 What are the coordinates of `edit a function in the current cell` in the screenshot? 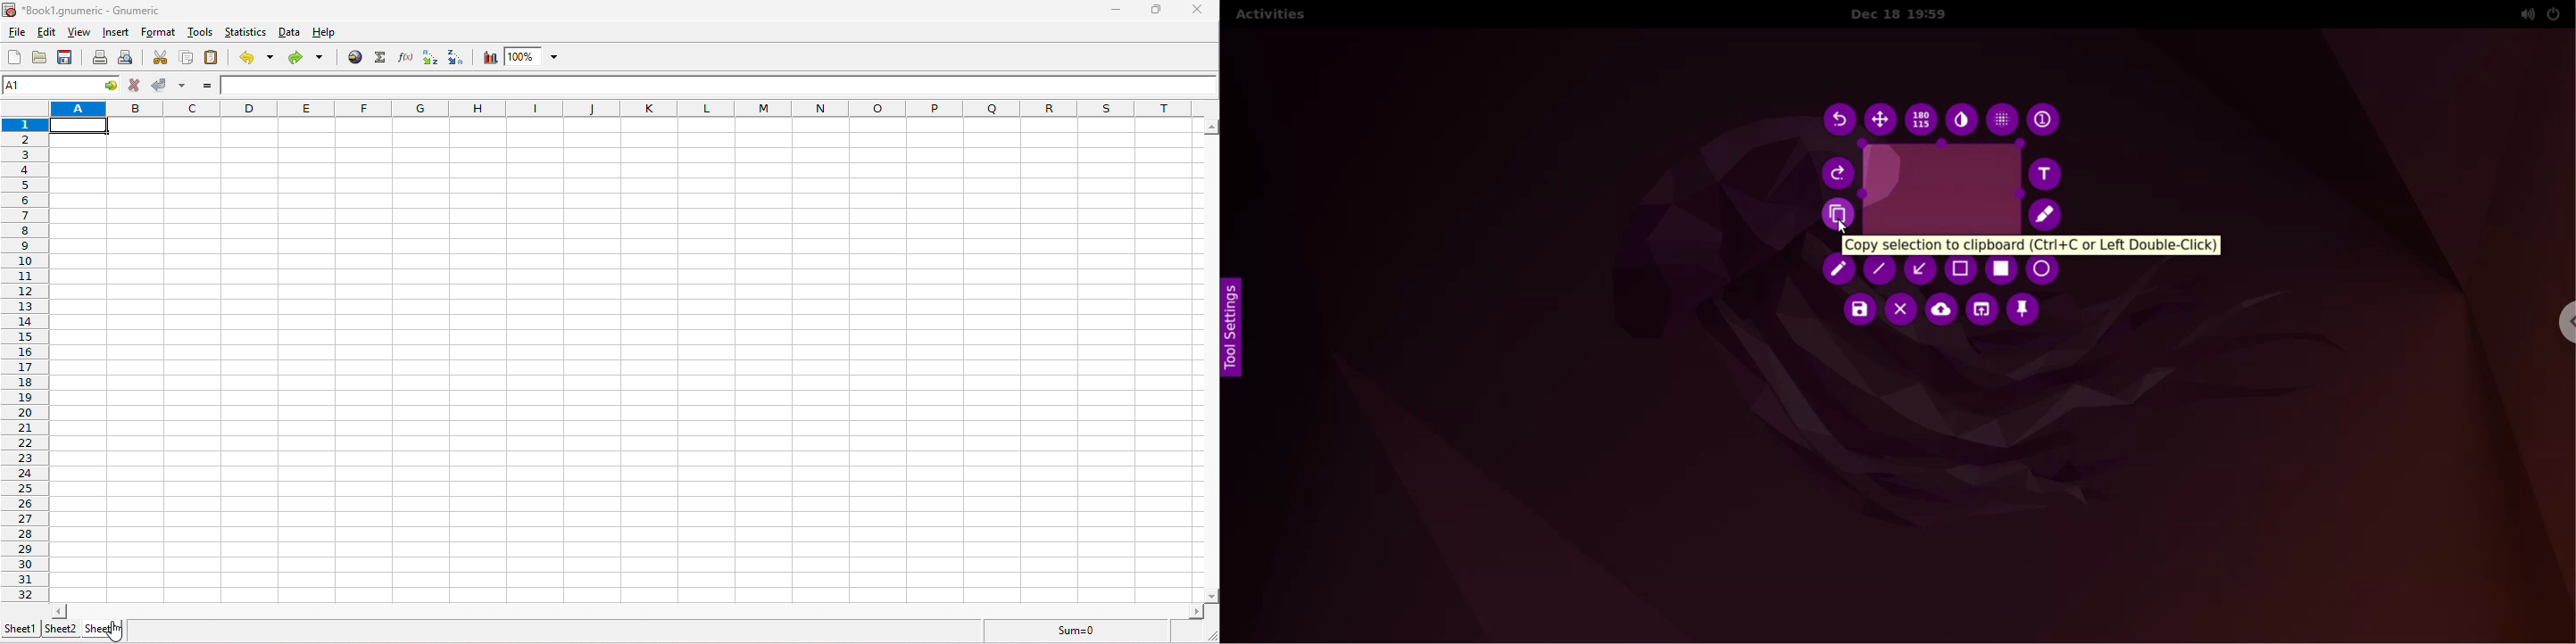 It's located at (404, 56).